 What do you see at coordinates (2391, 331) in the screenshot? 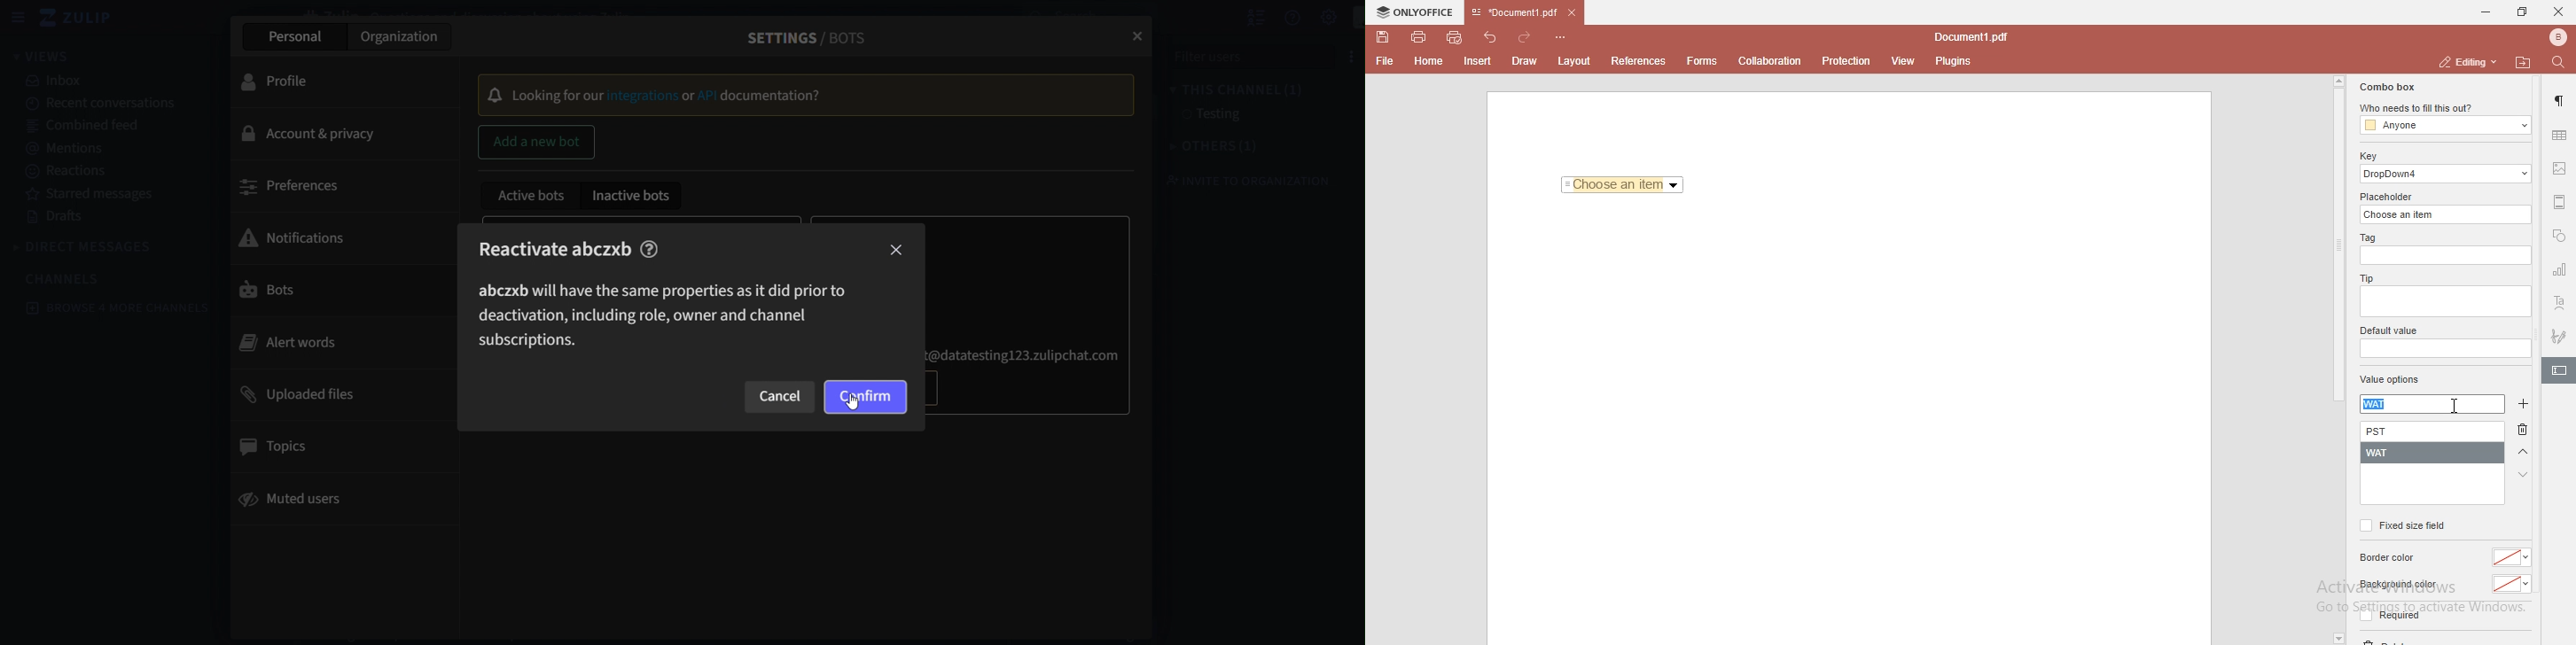
I see `default value` at bounding box center [2391, 331].